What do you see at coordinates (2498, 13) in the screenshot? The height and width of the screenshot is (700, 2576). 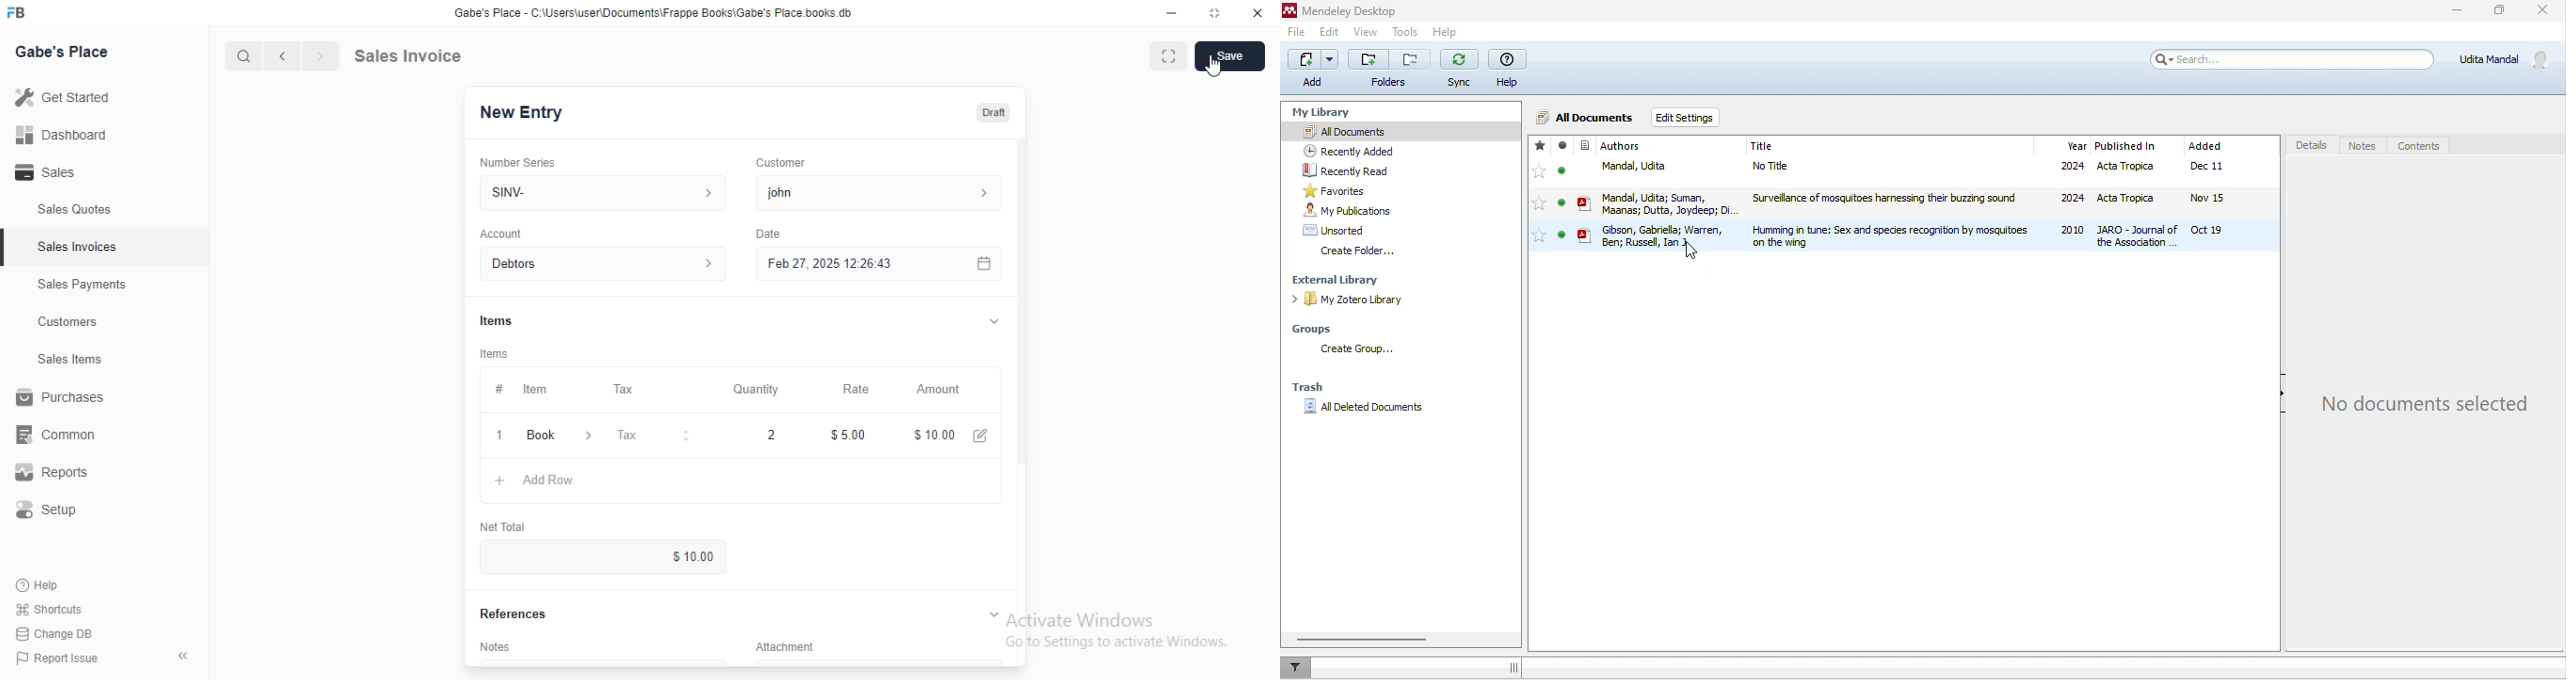 I see `maximize` at bounding box center [2498, 13].